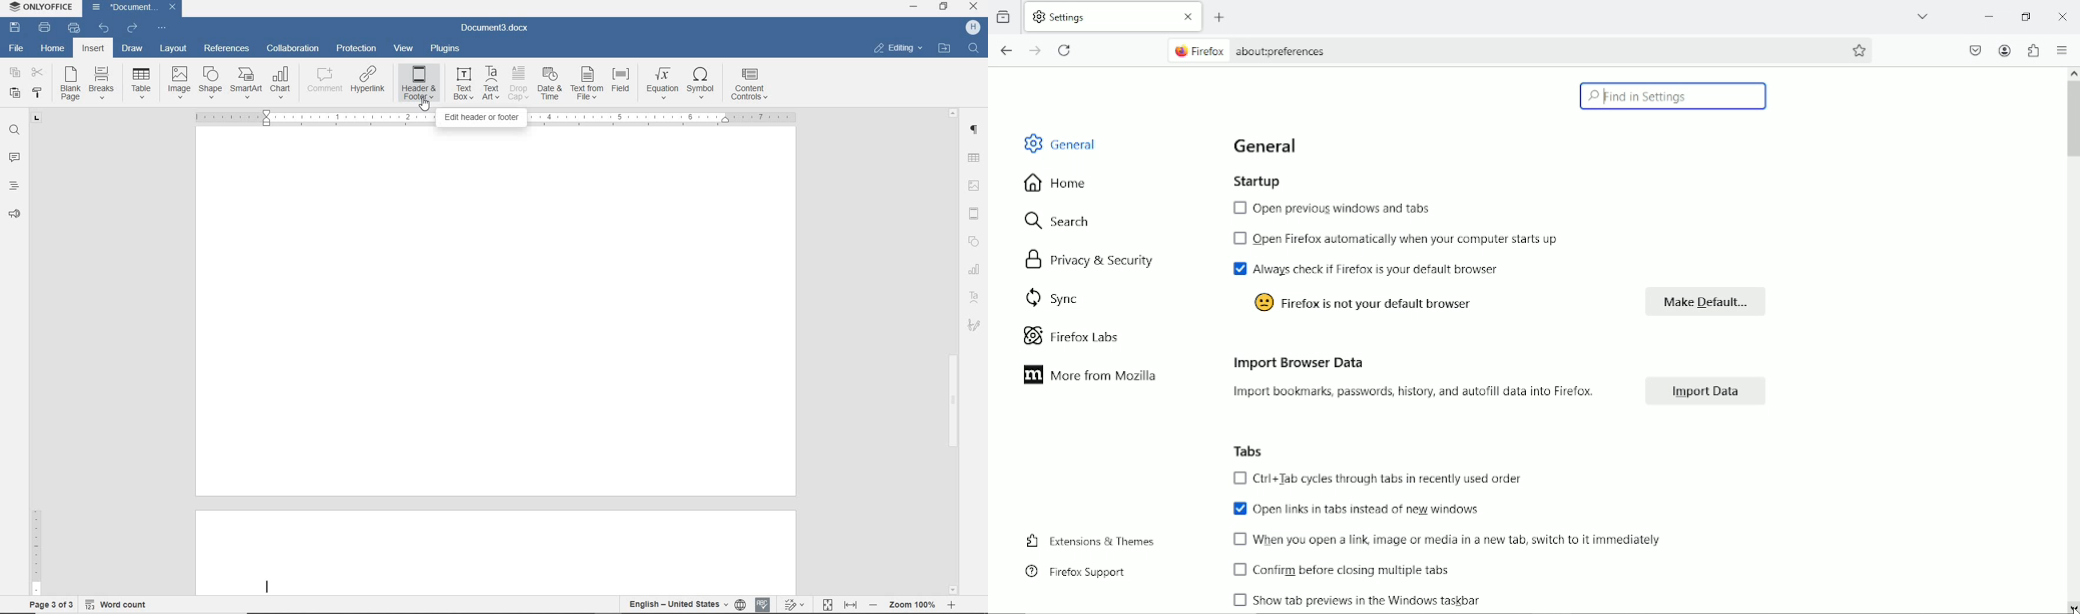  I want to click on Zoom 100%, so click(912, 605).